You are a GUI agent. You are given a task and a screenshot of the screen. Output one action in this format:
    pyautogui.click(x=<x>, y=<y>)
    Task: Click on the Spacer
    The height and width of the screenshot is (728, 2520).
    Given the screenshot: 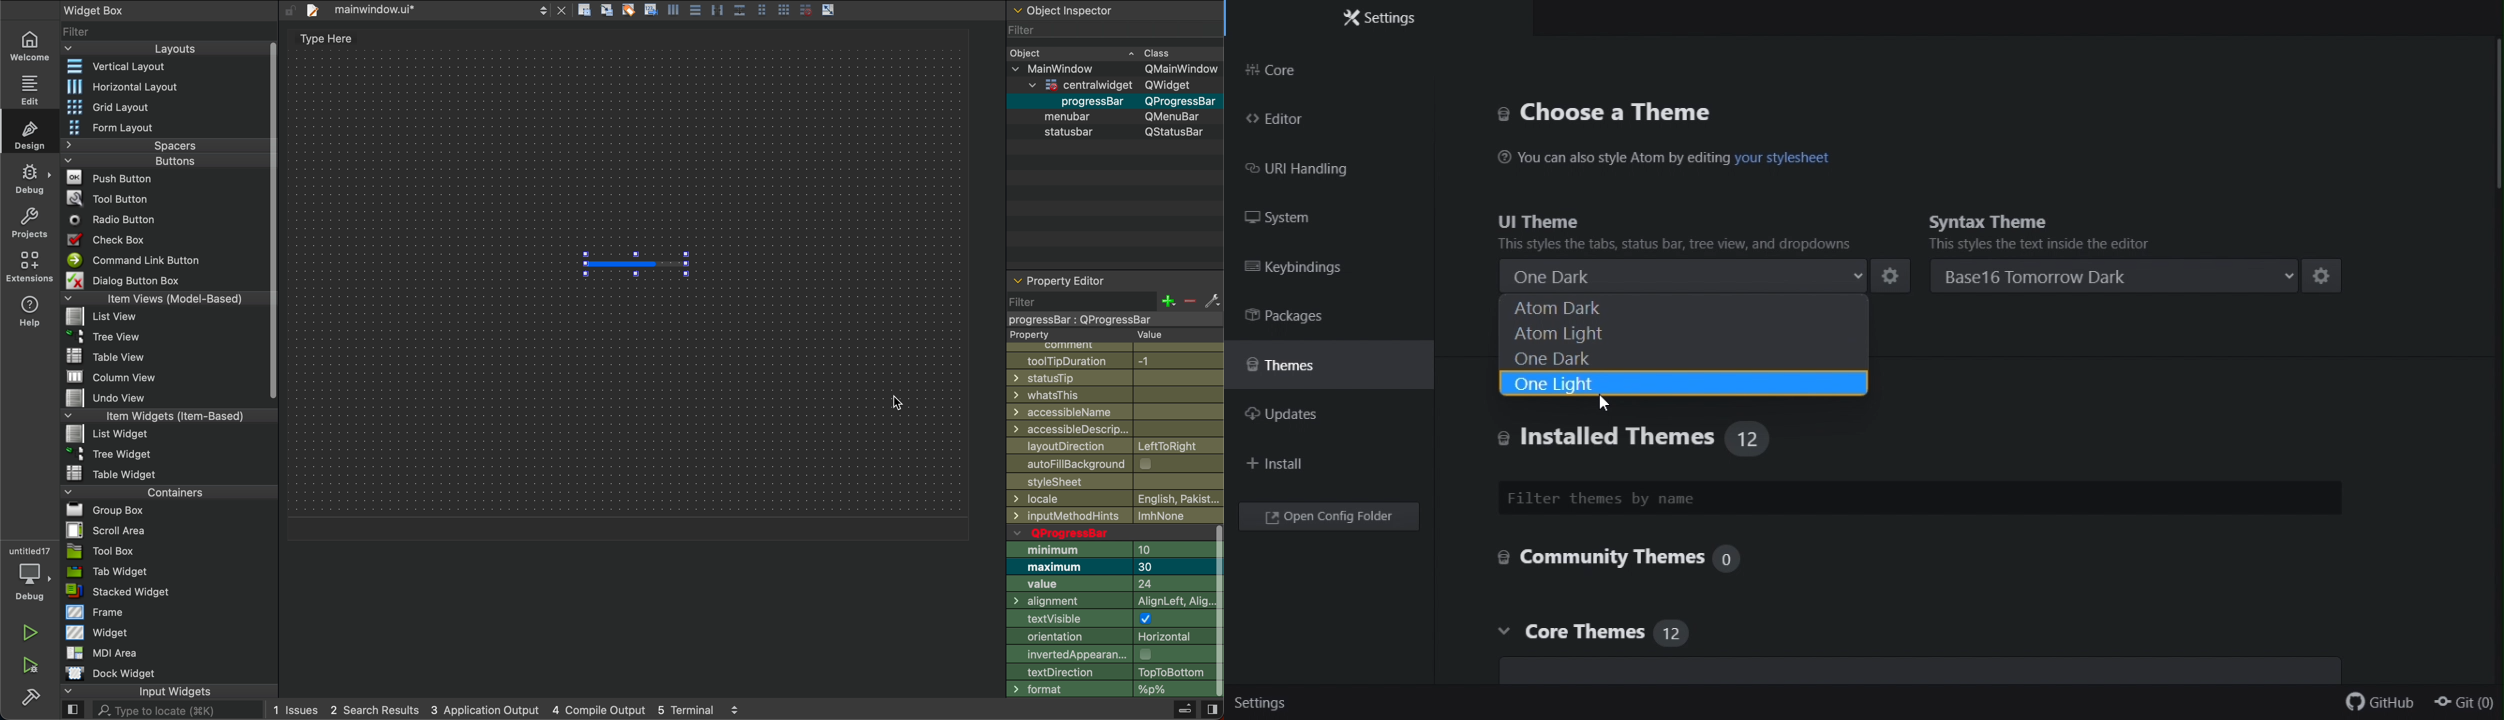 What is the action you would take?
    pyautogui.click(x=152, y=145)
    